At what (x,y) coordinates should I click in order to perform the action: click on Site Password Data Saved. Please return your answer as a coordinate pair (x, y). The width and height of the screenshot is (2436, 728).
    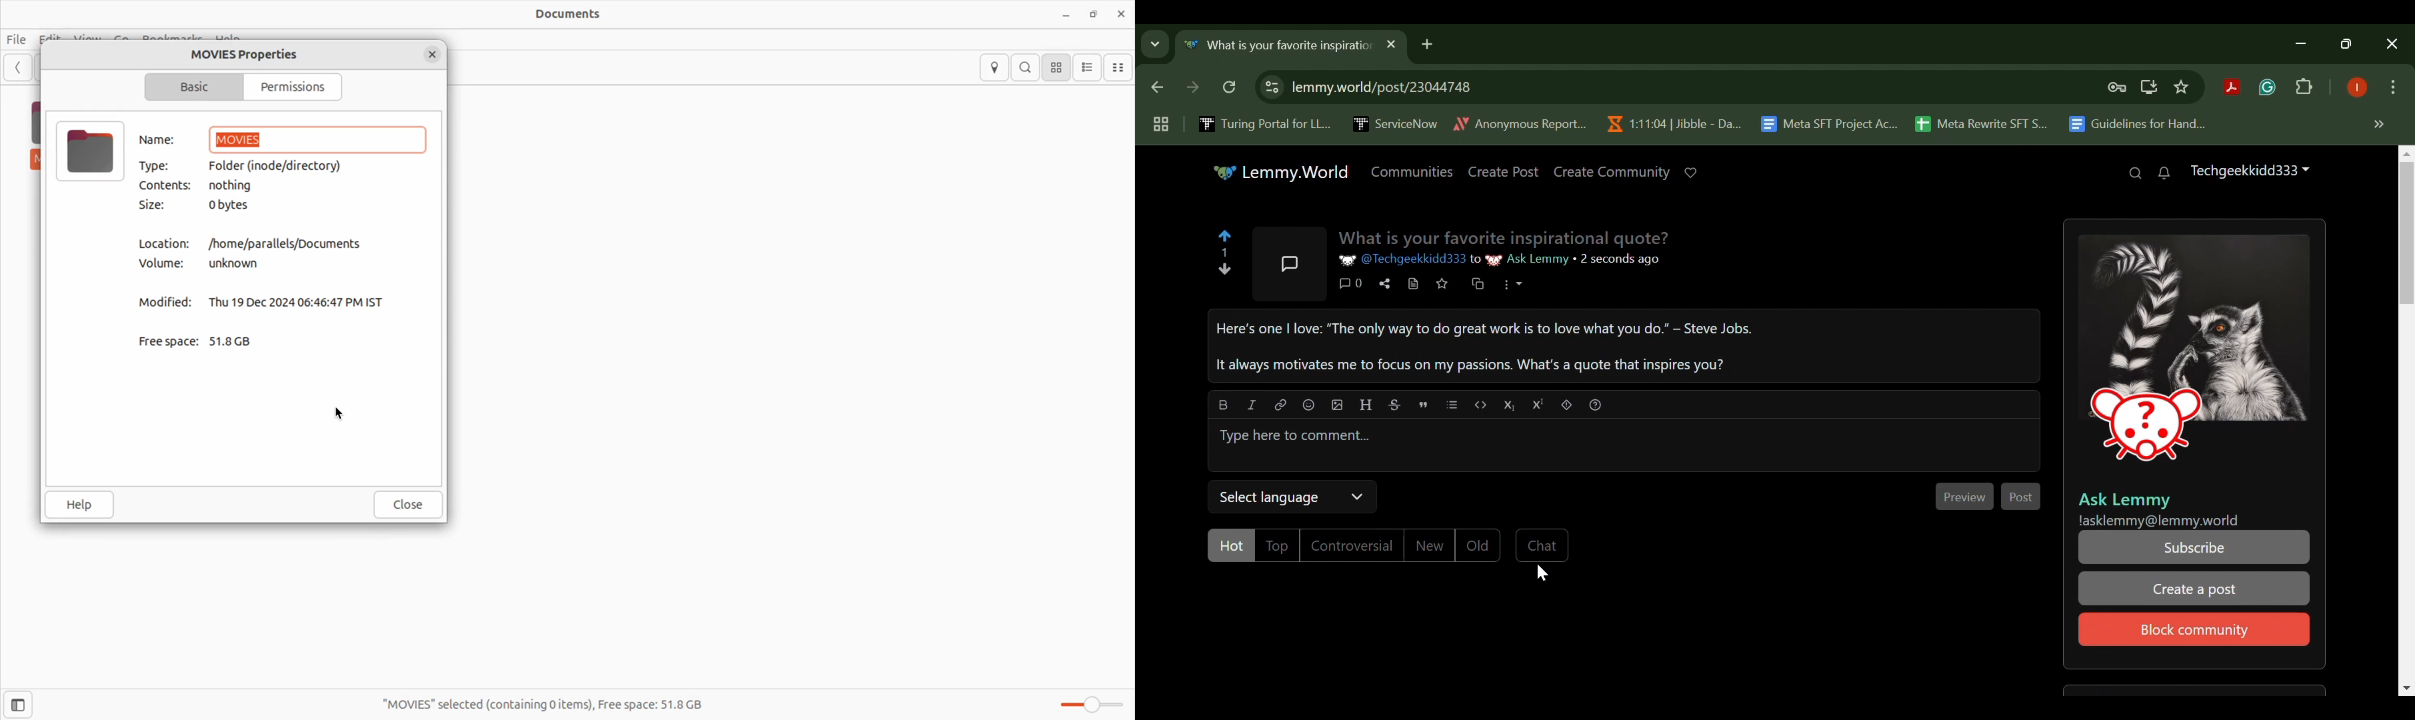
    Looking at the image, I should click on (2117, 88).